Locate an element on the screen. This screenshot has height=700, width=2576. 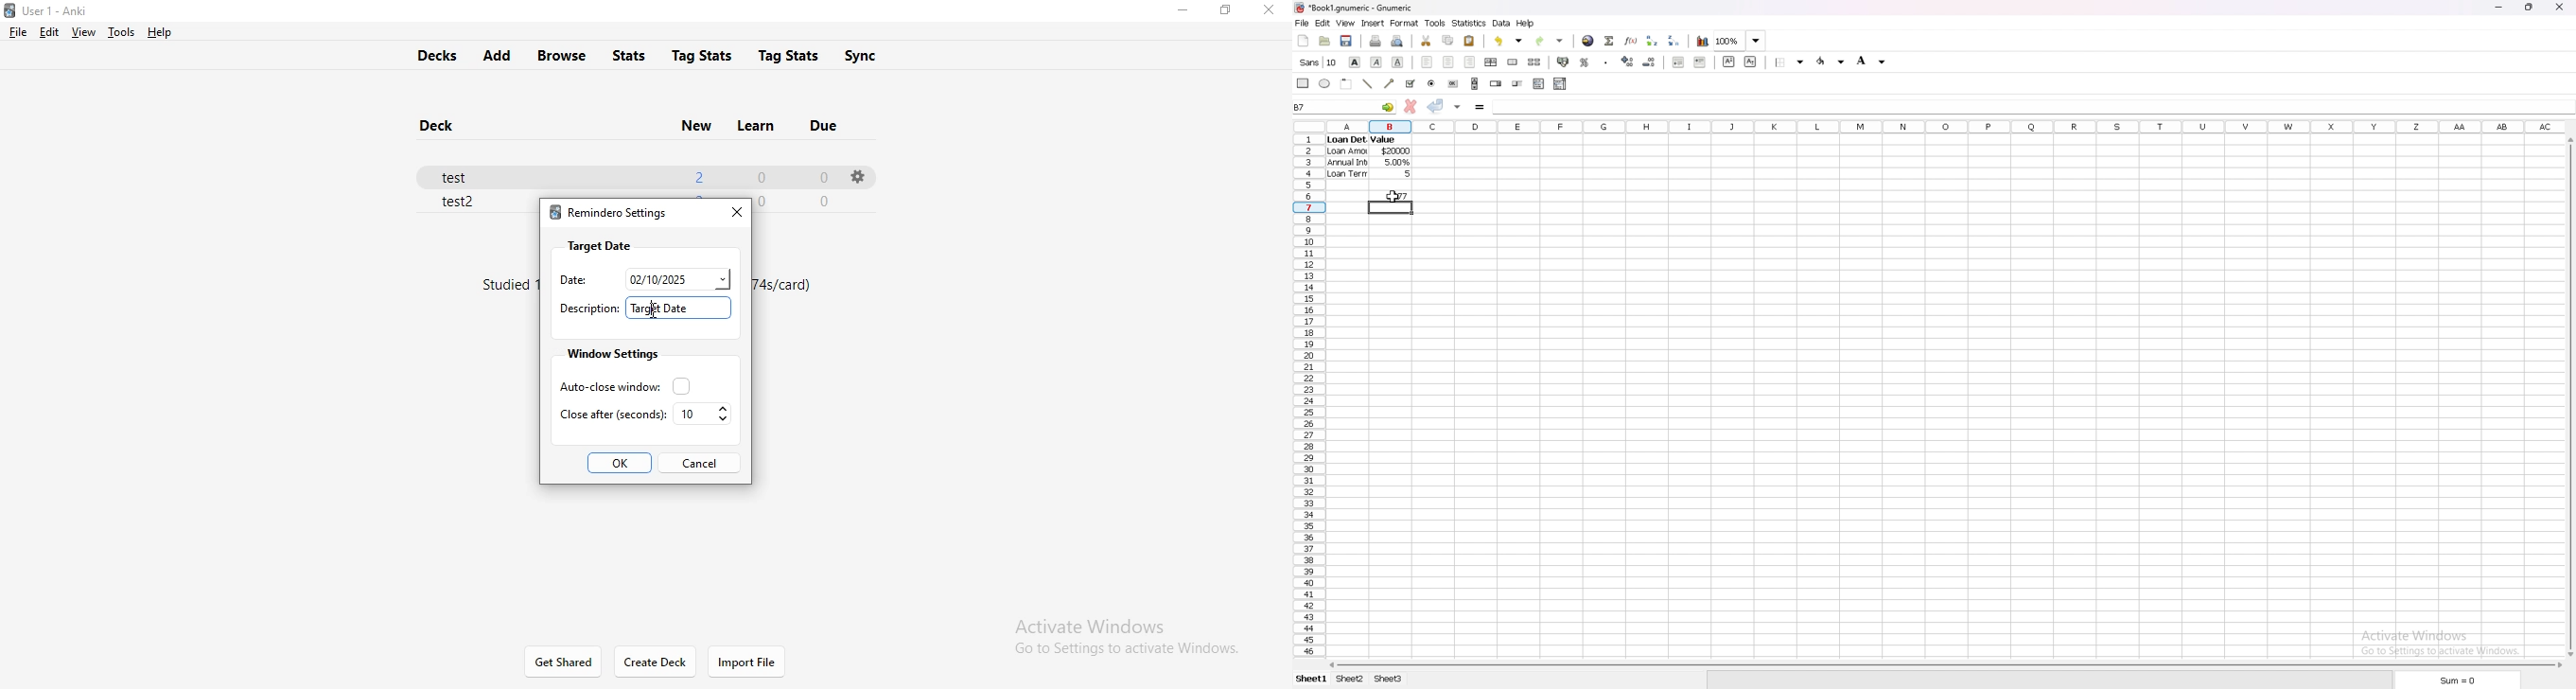
descriptiuon is located at coordinates (587, 309).